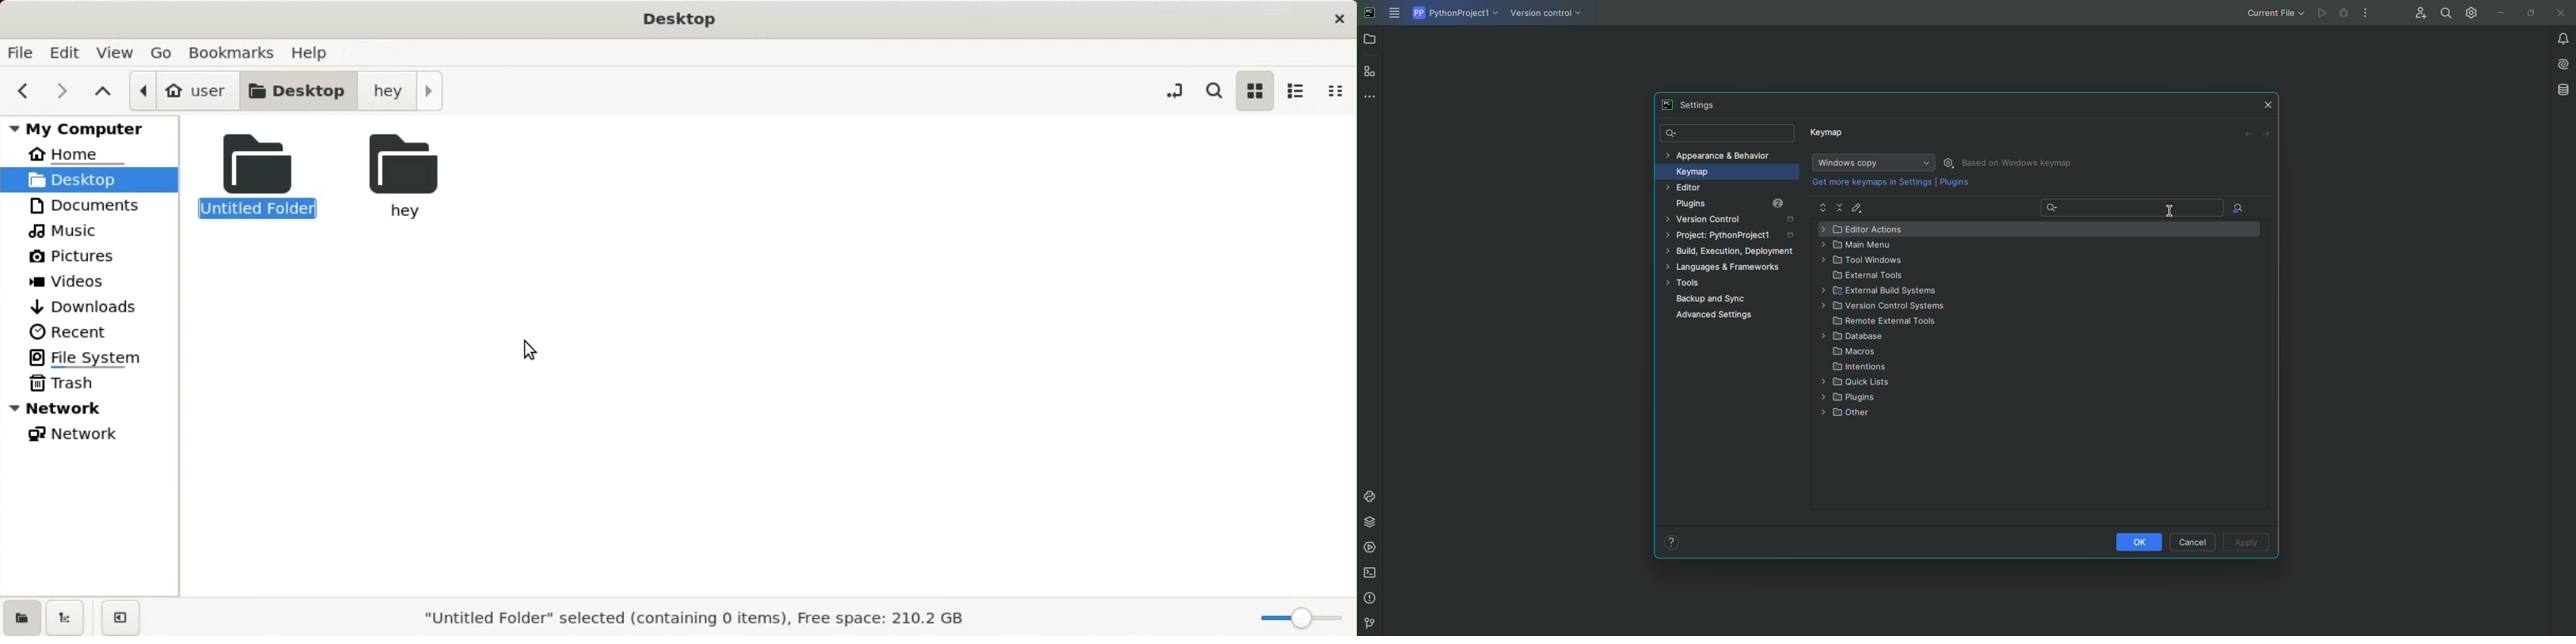  Describe the element at coordinates (1823, 208) in the screenshot. I see `Expand` at that location.